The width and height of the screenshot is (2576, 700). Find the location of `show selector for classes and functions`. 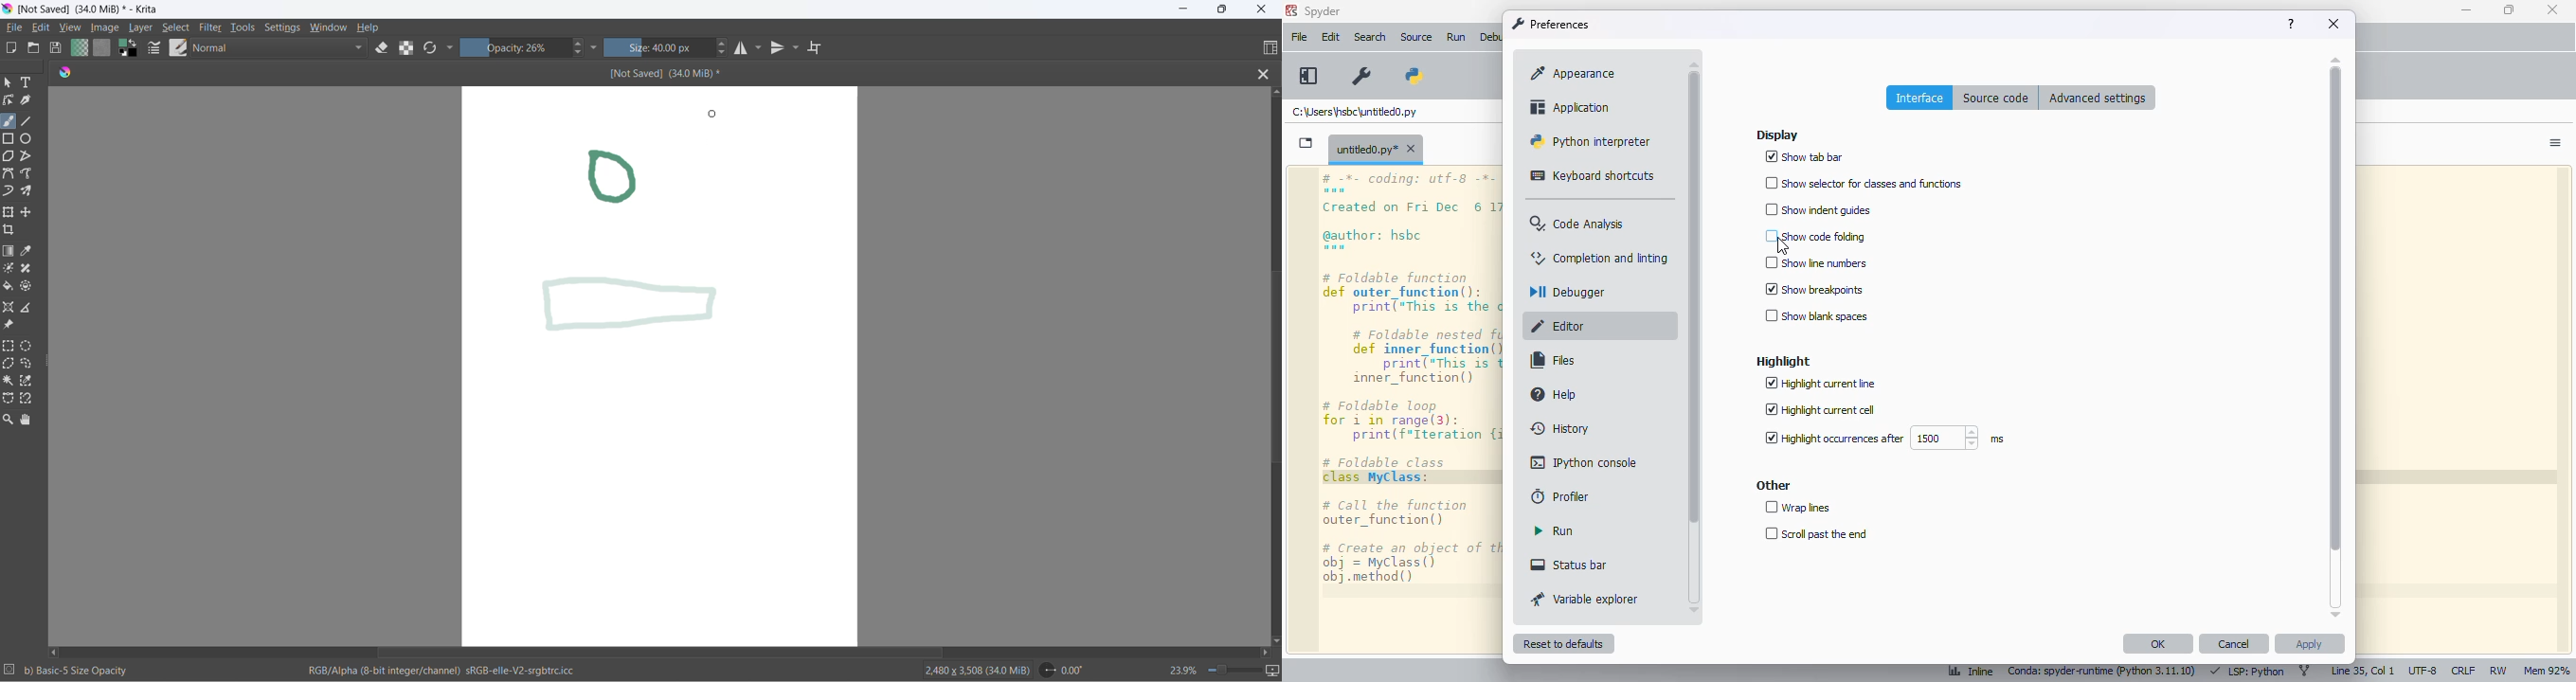

show selector for classes and functions is located at coordinates (1865, 183).